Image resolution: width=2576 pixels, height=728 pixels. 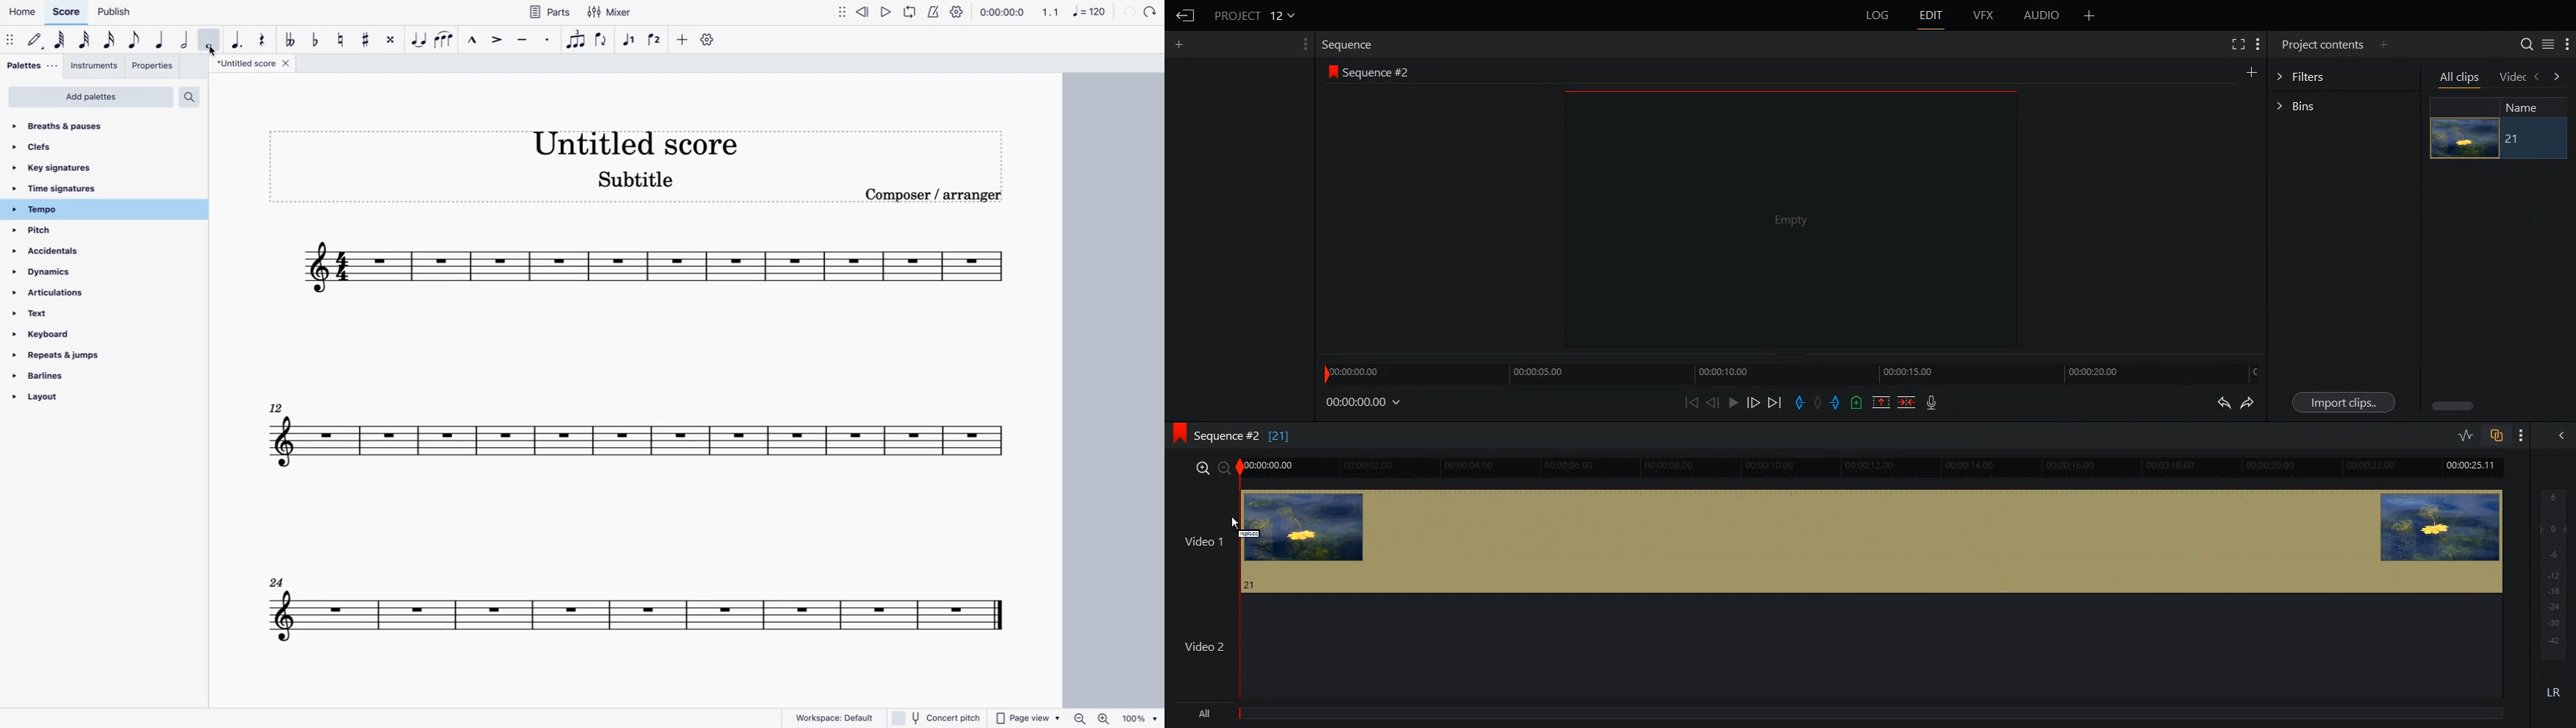 What do you see at coordinates (496, 40) in the screenshot?
I see `accent` at bounding box center [496, 40].